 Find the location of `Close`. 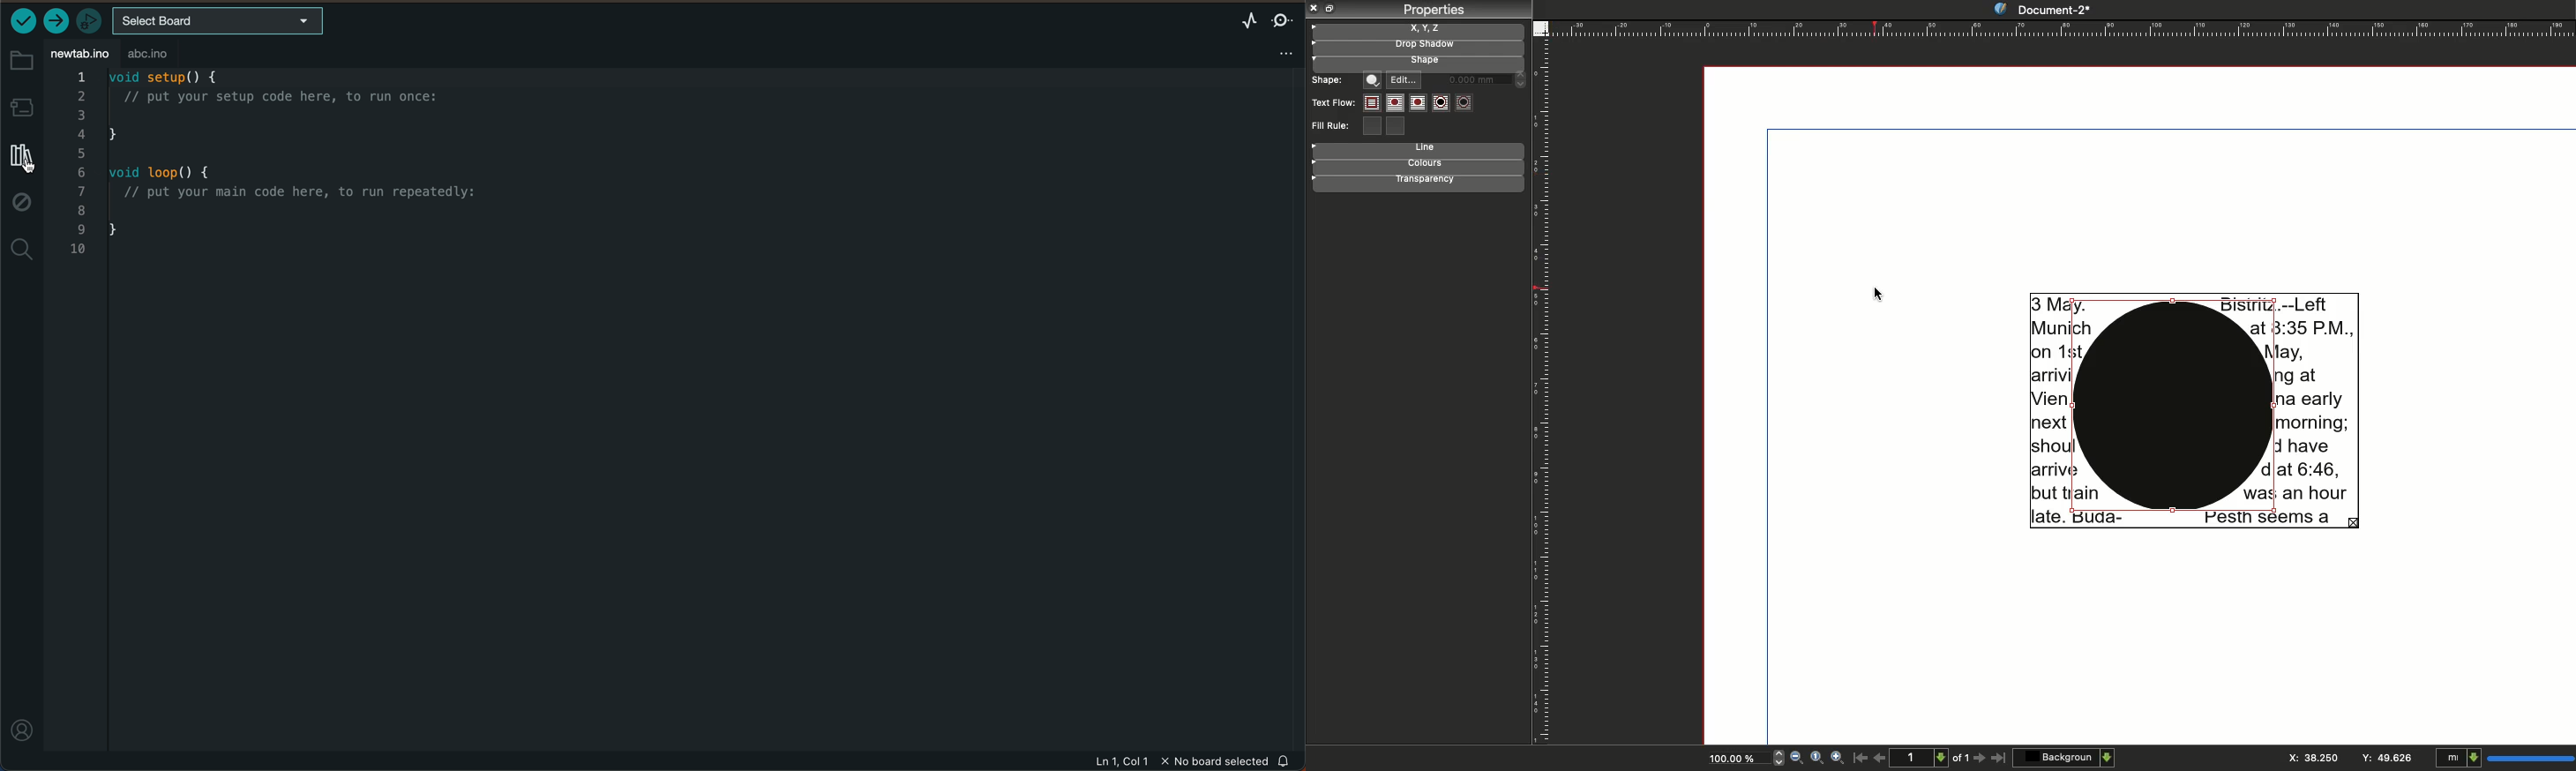

Close is located at coordinates (1314, 8).